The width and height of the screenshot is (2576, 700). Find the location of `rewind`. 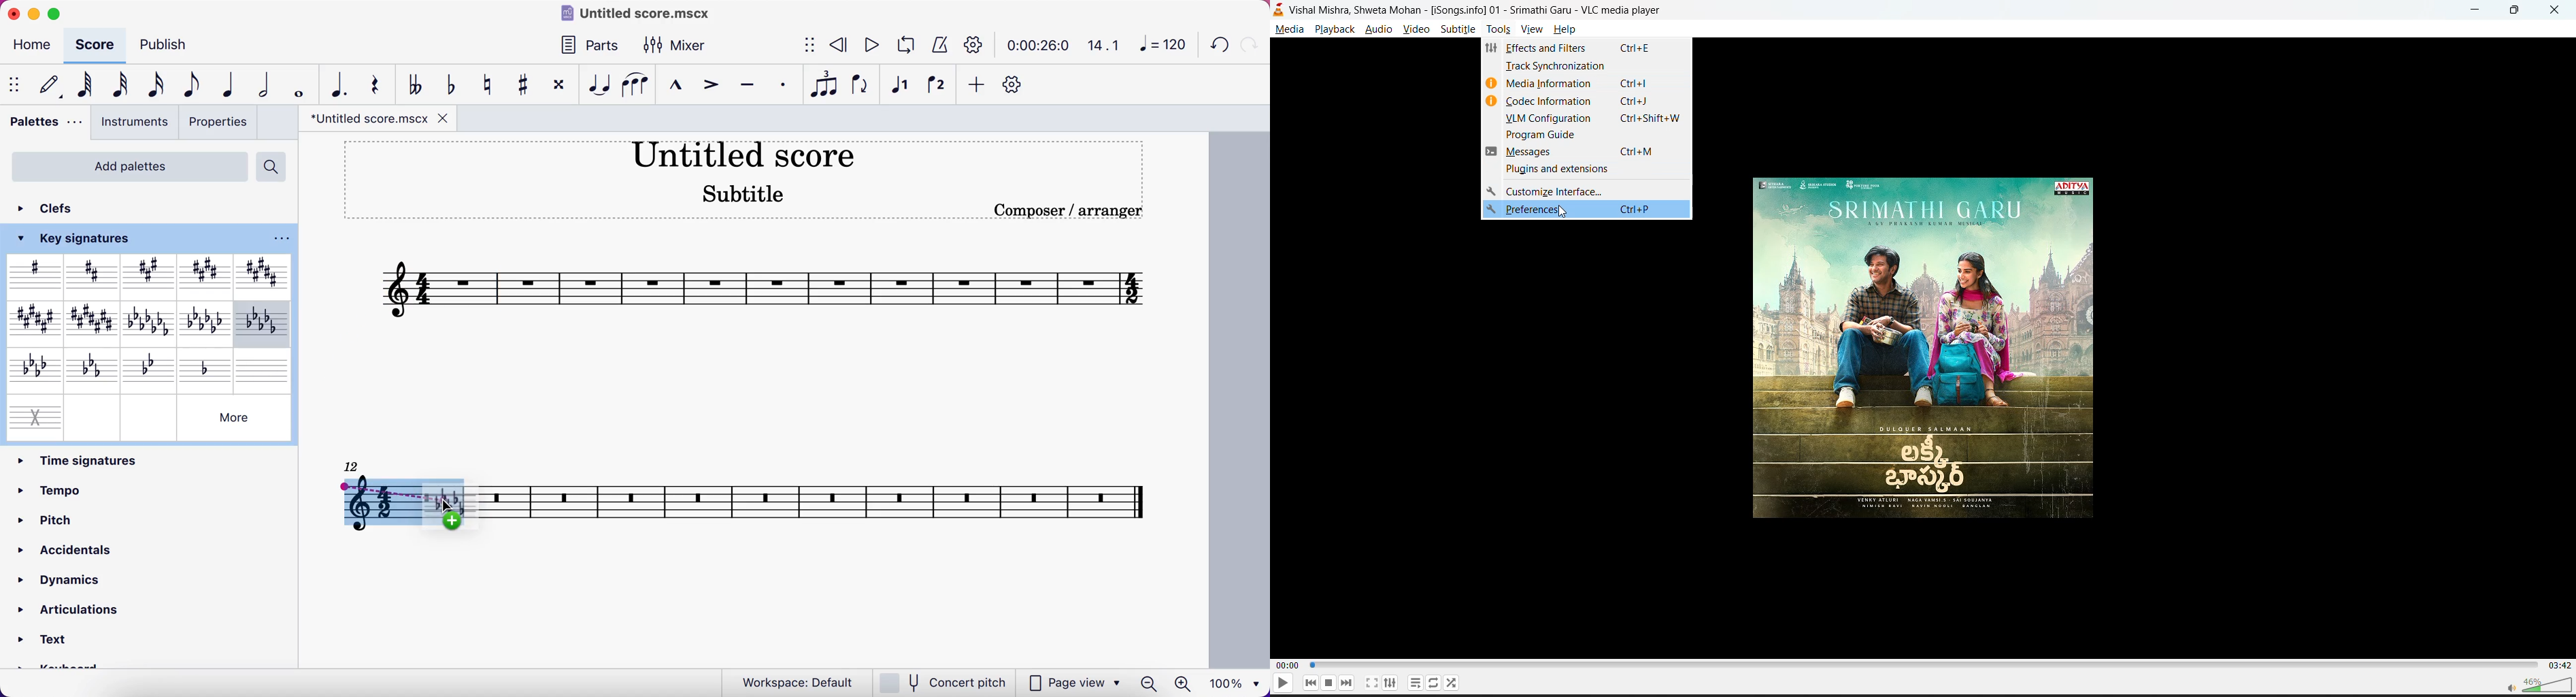

rewind is located at coordinates (838, 45).